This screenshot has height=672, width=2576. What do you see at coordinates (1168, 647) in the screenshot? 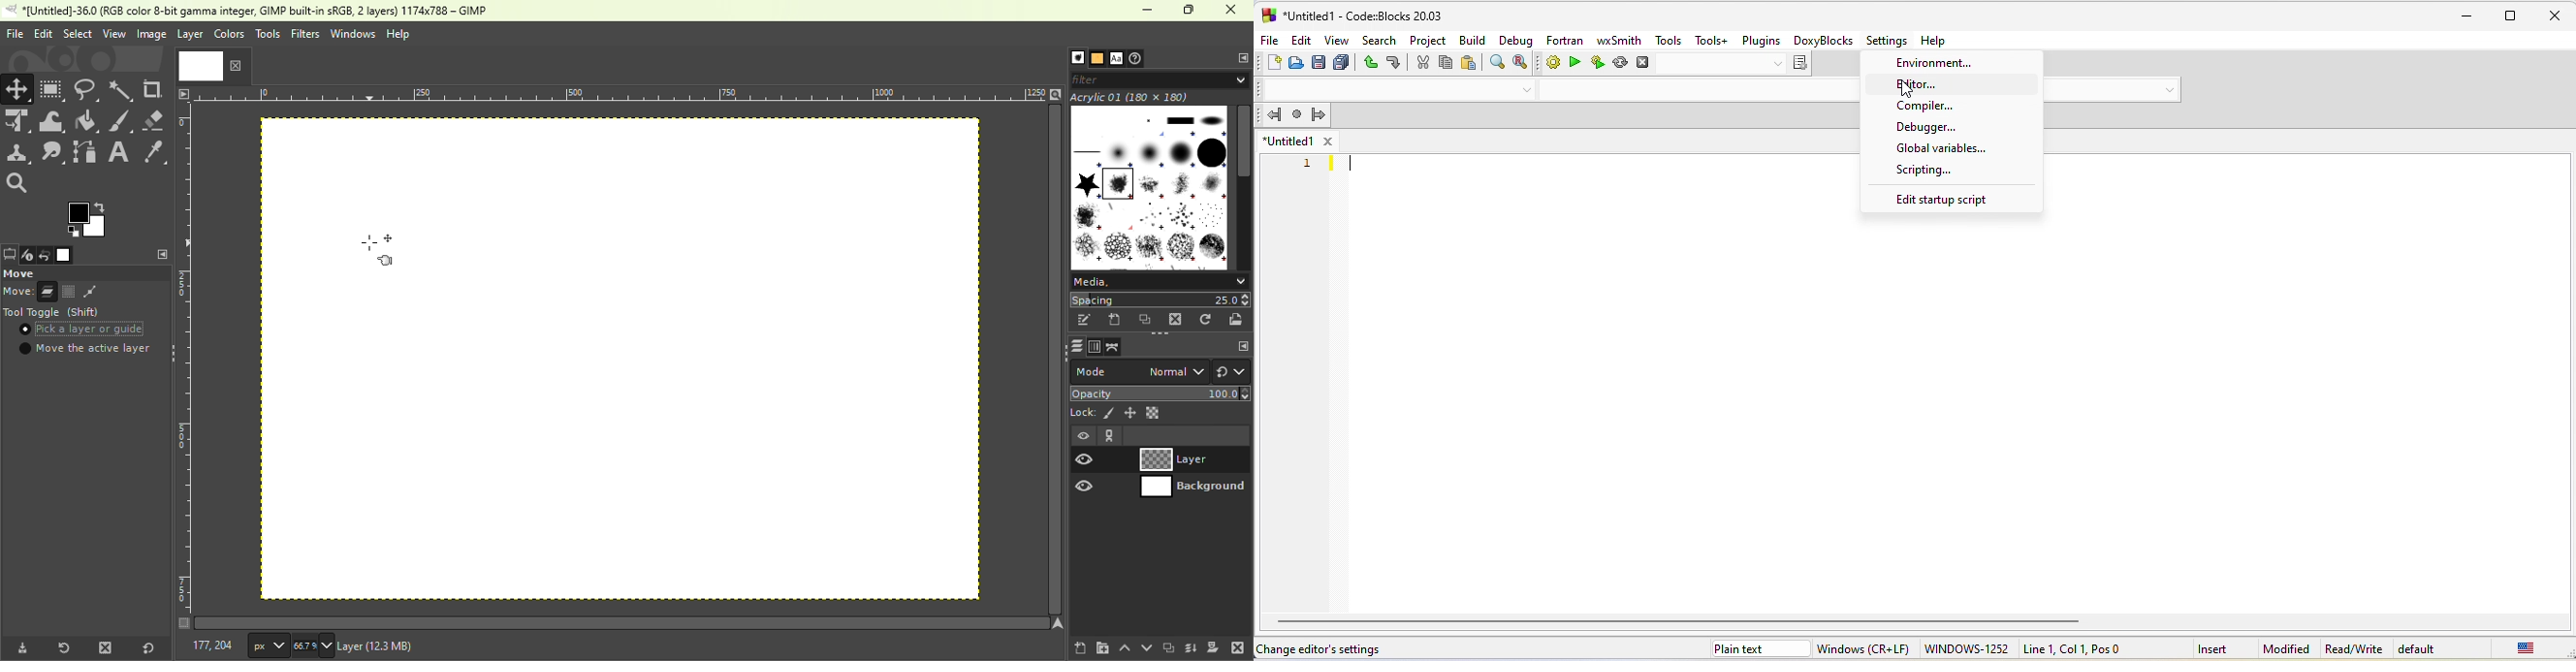
I see `Create a duplicate of the layer and add it to the image` at bounding box center [1168, 647].